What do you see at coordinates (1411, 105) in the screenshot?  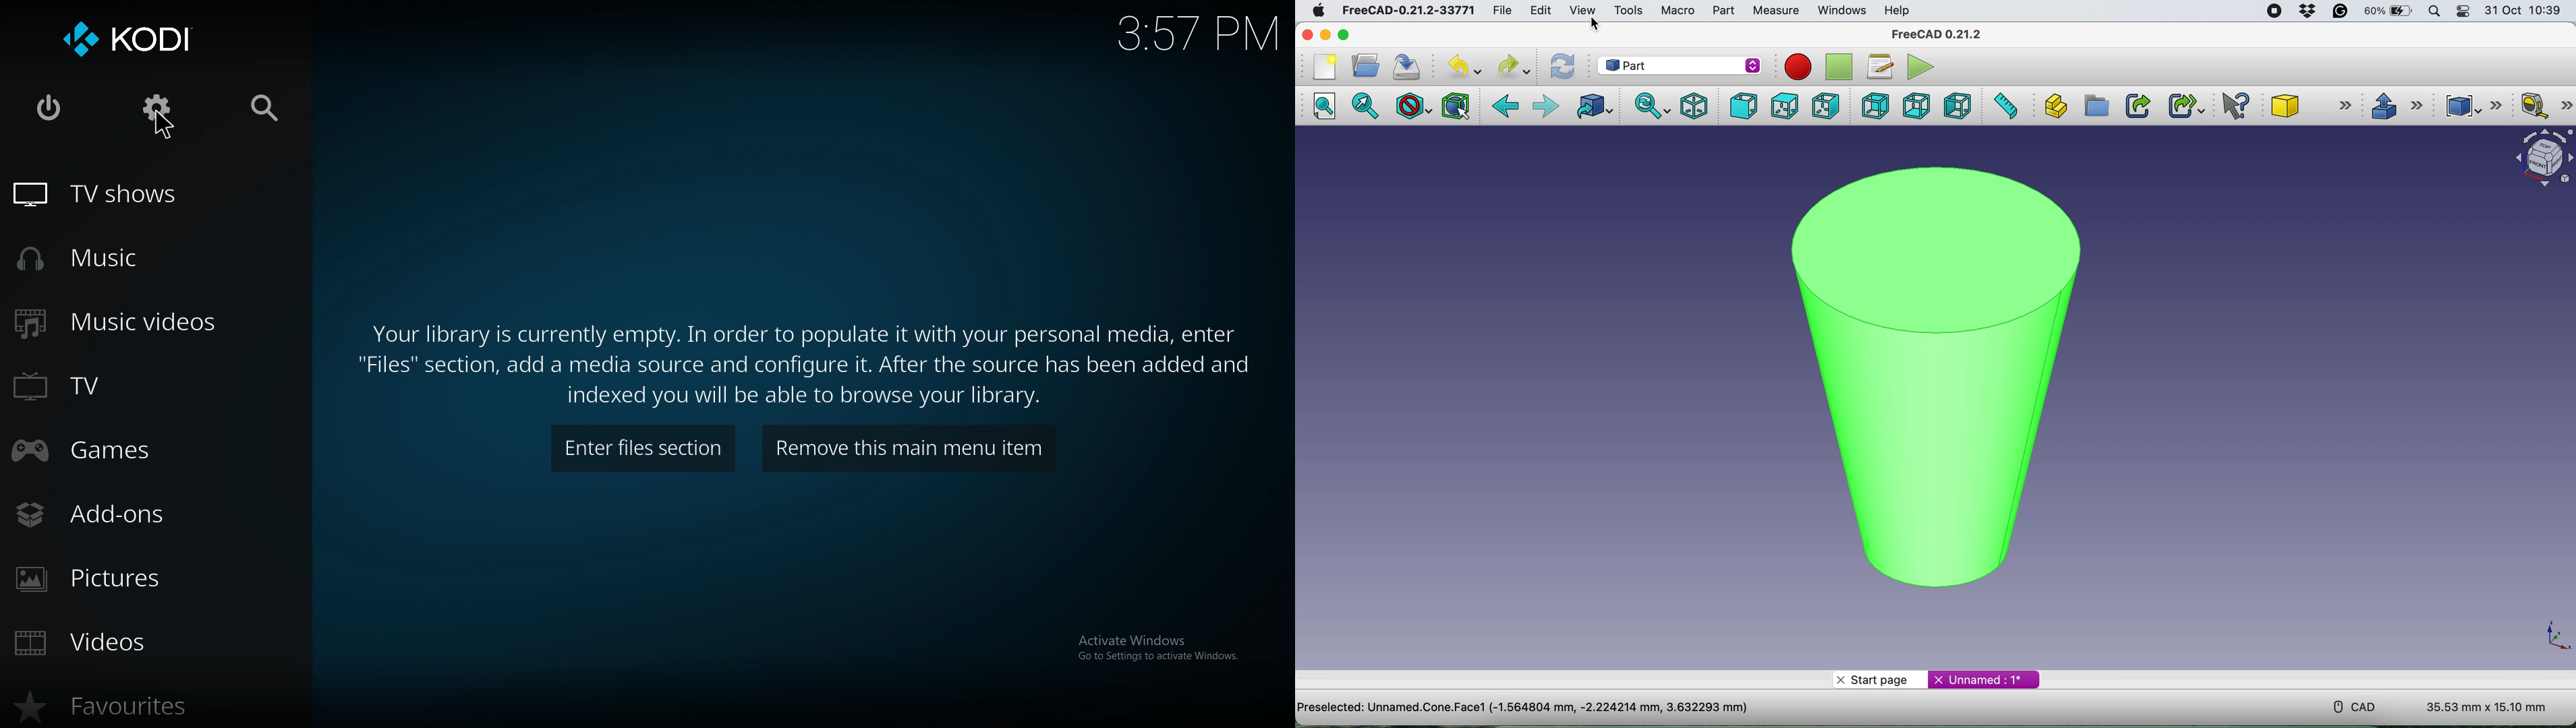 I see `draw style` at bounding box center [1411, 105].